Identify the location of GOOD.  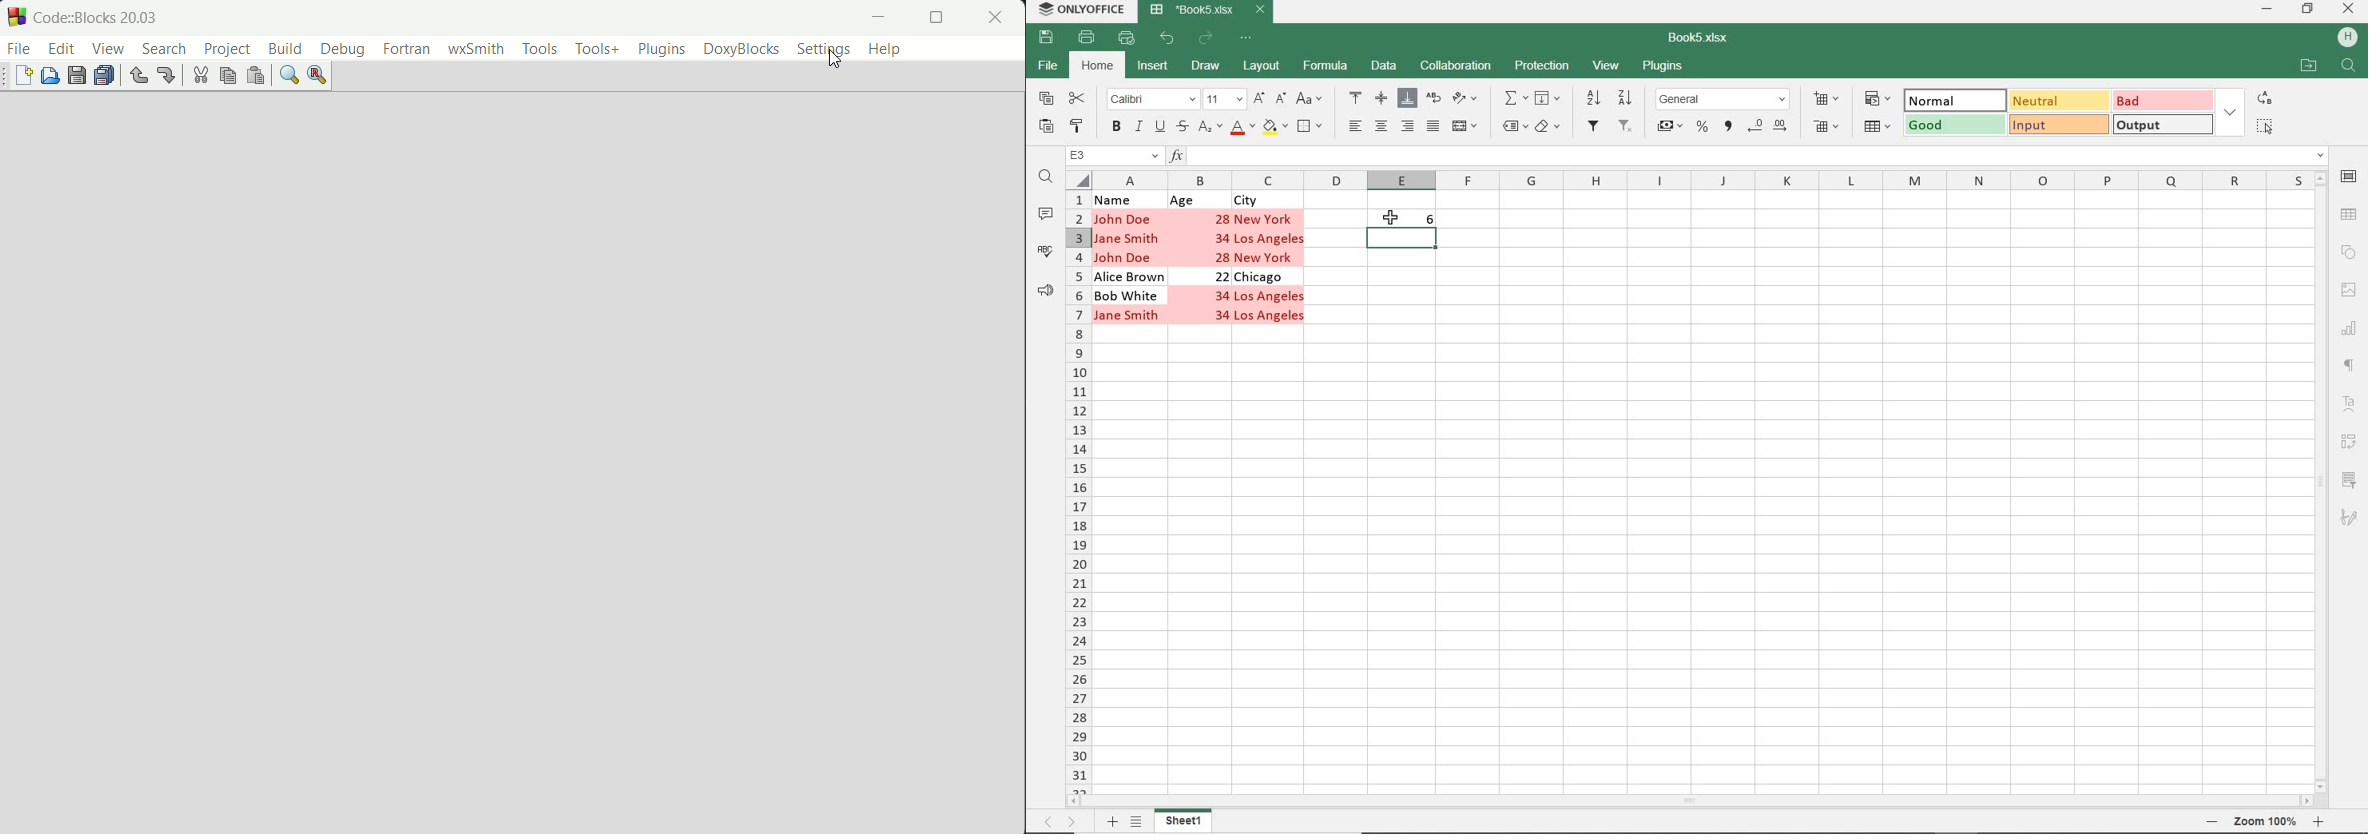
(1955, 125).